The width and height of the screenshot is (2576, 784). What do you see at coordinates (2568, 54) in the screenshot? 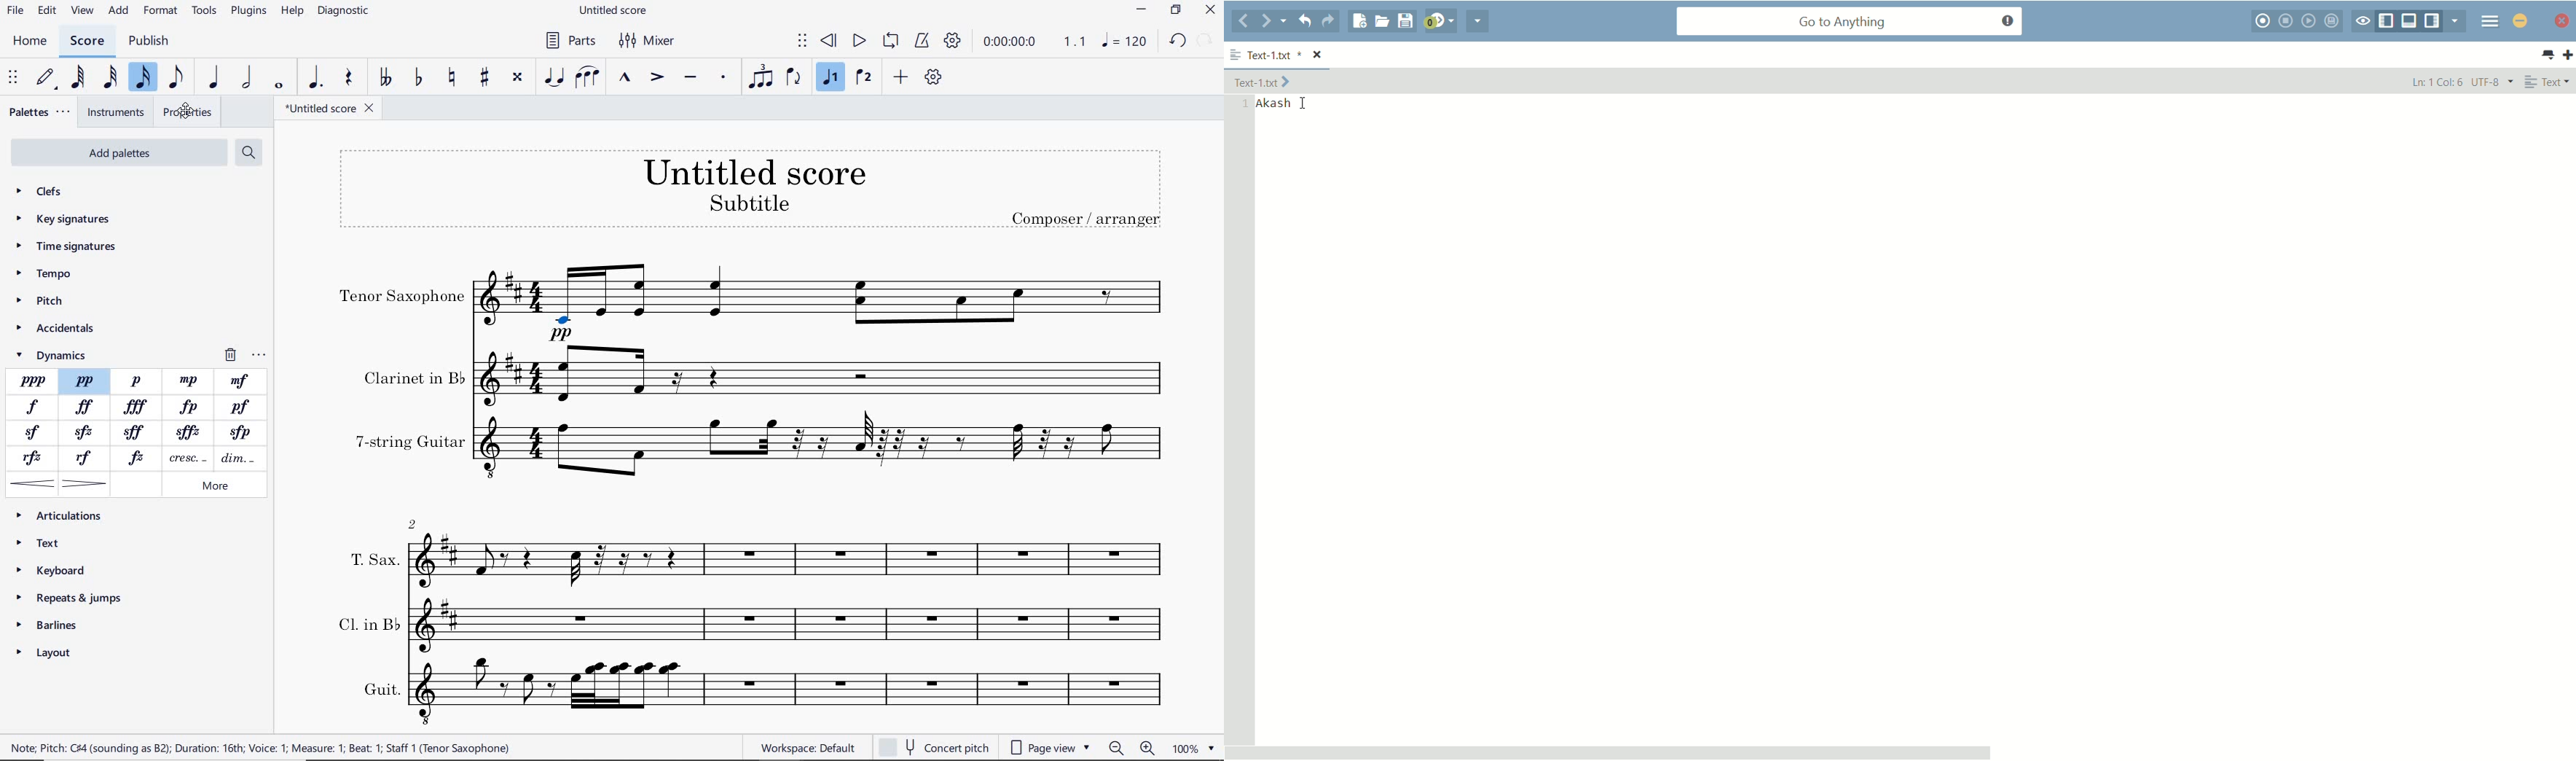
I see `new tab` at bounding box center [2568, 54].